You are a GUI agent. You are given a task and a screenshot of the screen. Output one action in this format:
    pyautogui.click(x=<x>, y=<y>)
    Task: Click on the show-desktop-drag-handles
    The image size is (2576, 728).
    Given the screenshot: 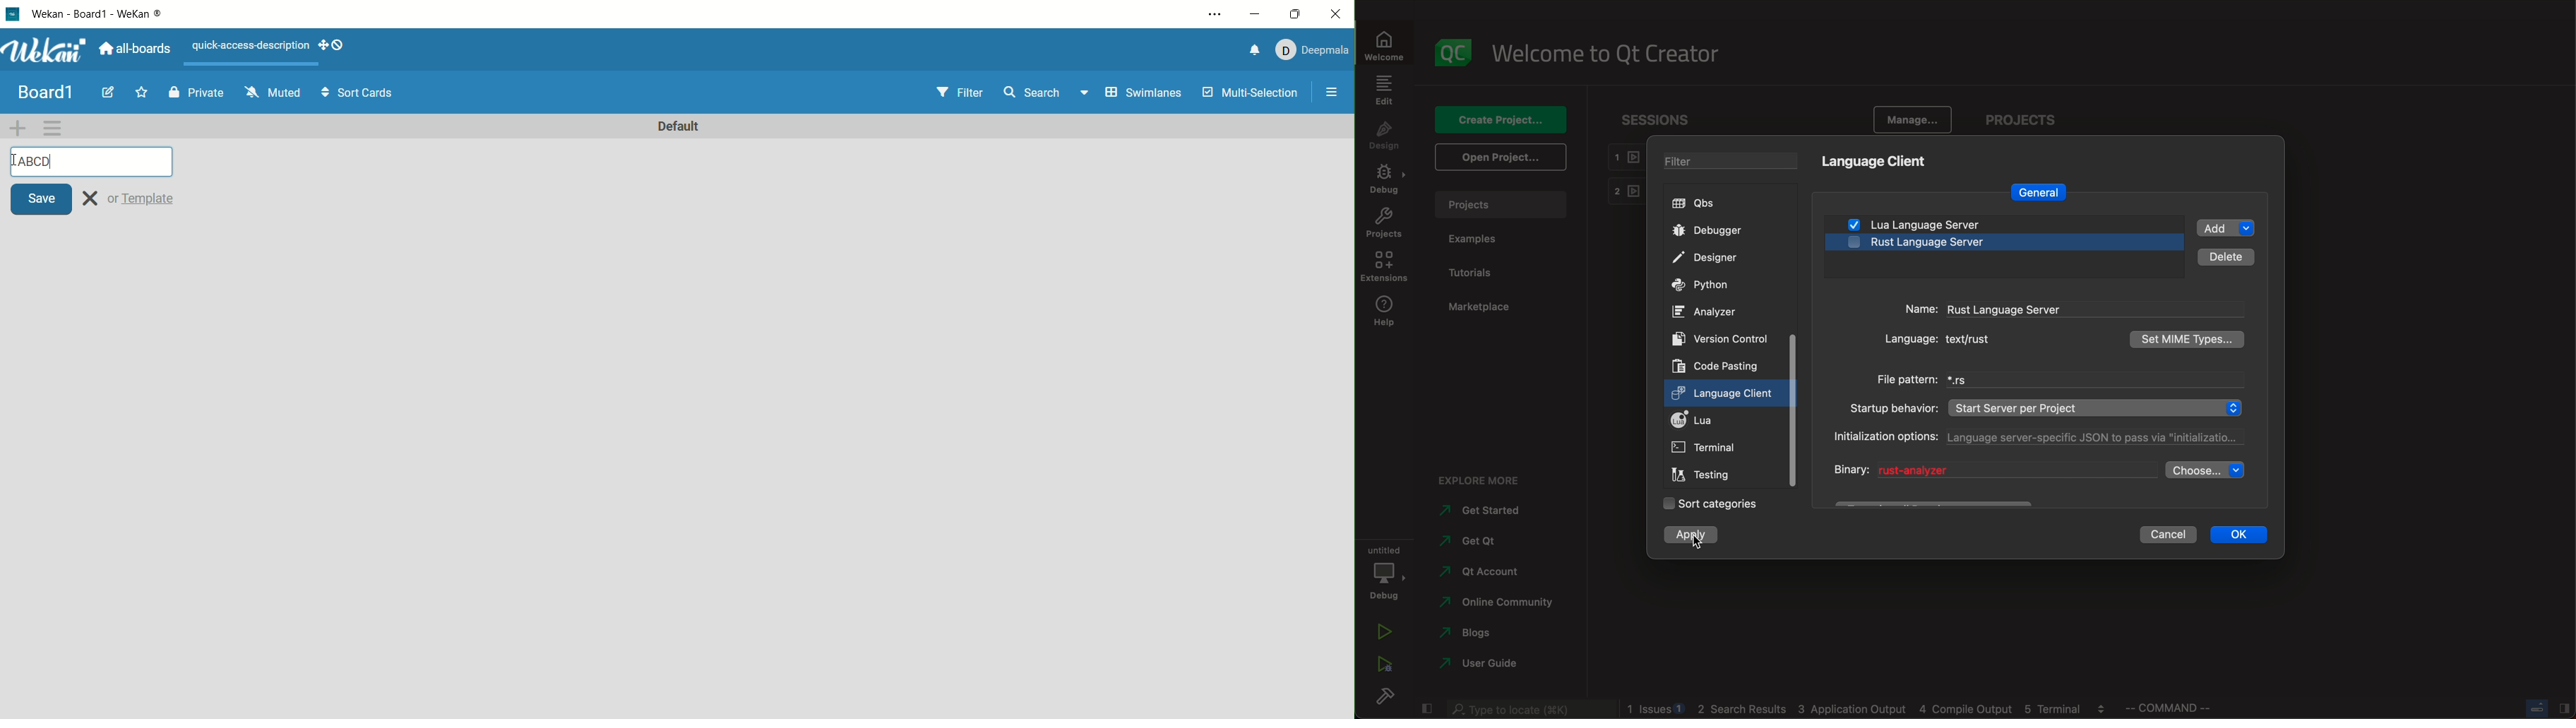 What is the action you would take?
    pyautogui.click(x=323, y=46)
    